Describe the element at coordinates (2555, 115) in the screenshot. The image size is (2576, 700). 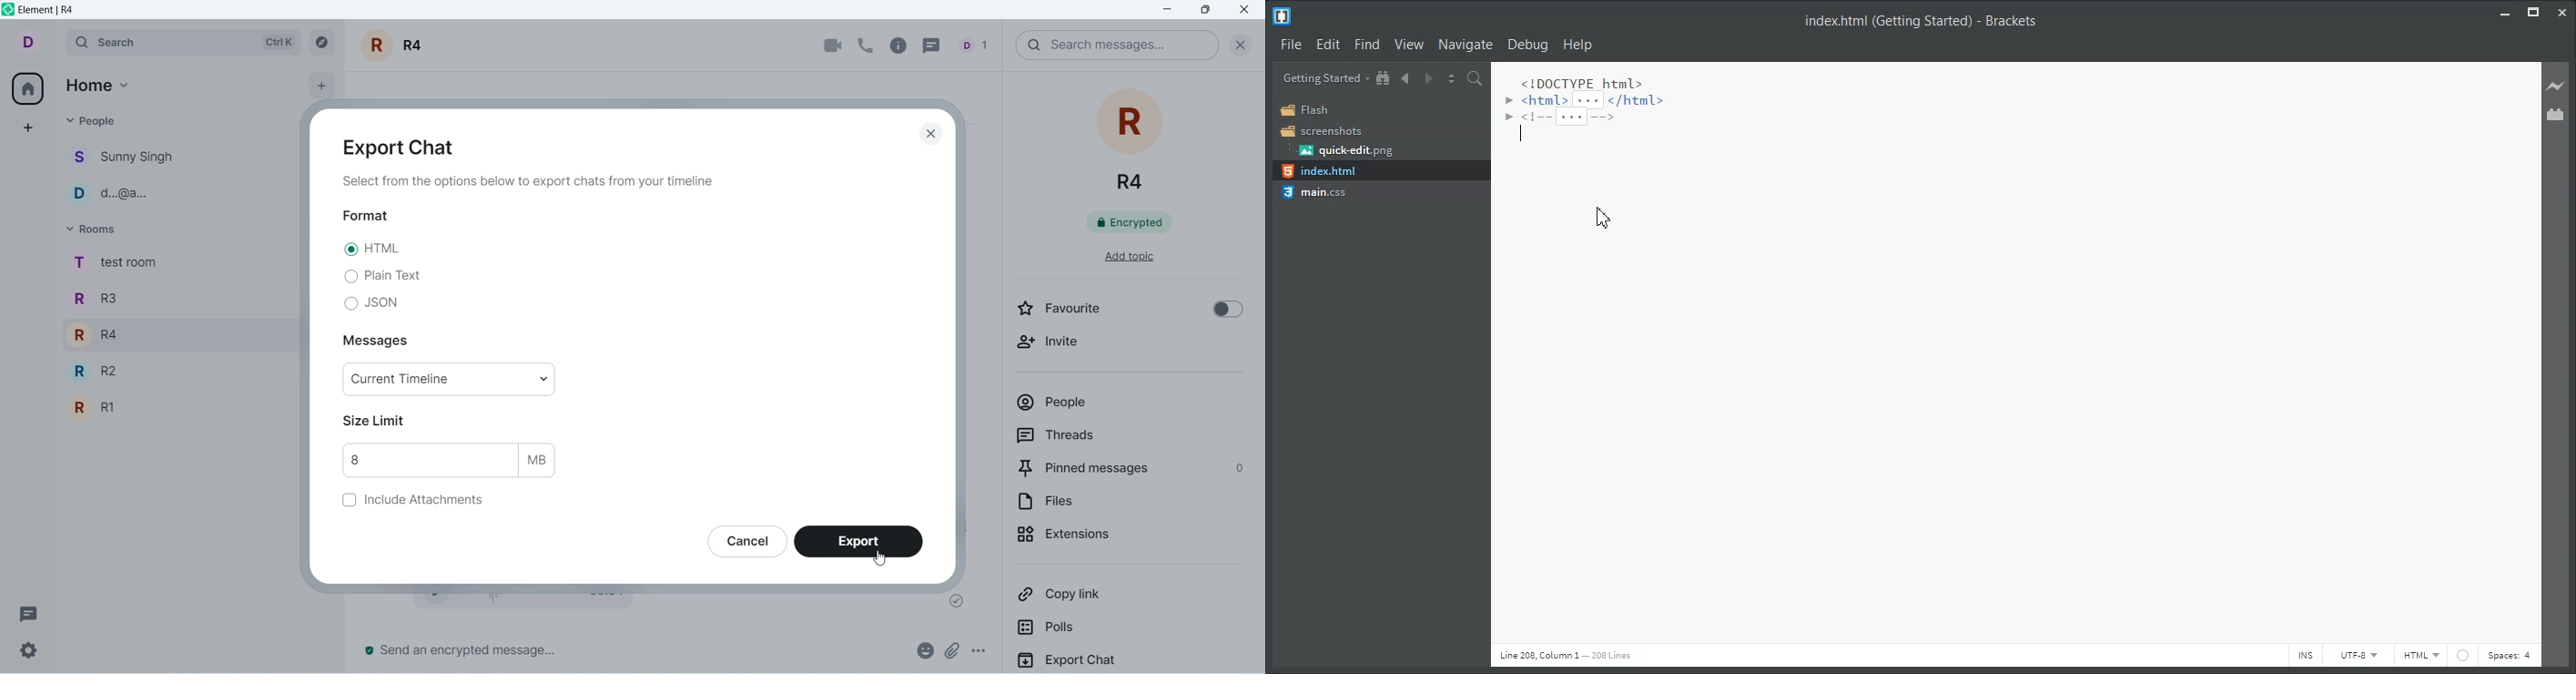
I see `Extension Manager` at that location.